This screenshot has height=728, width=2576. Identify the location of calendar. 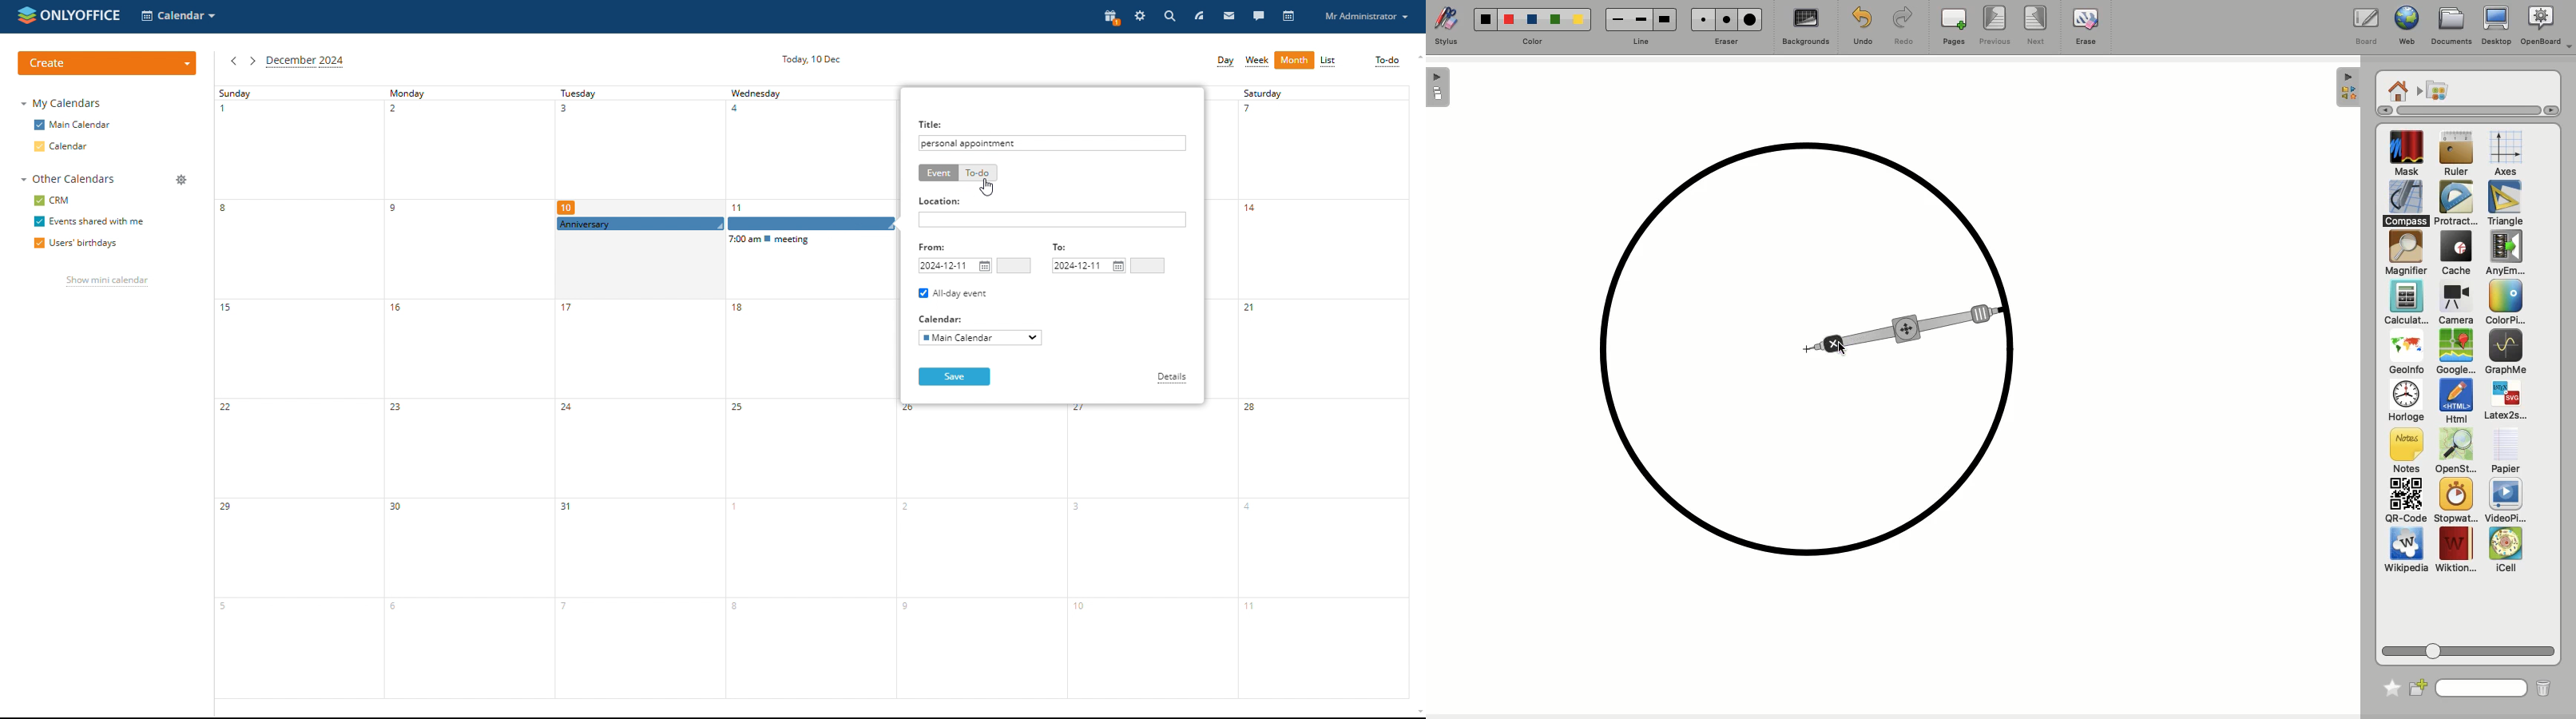
(74, 146).